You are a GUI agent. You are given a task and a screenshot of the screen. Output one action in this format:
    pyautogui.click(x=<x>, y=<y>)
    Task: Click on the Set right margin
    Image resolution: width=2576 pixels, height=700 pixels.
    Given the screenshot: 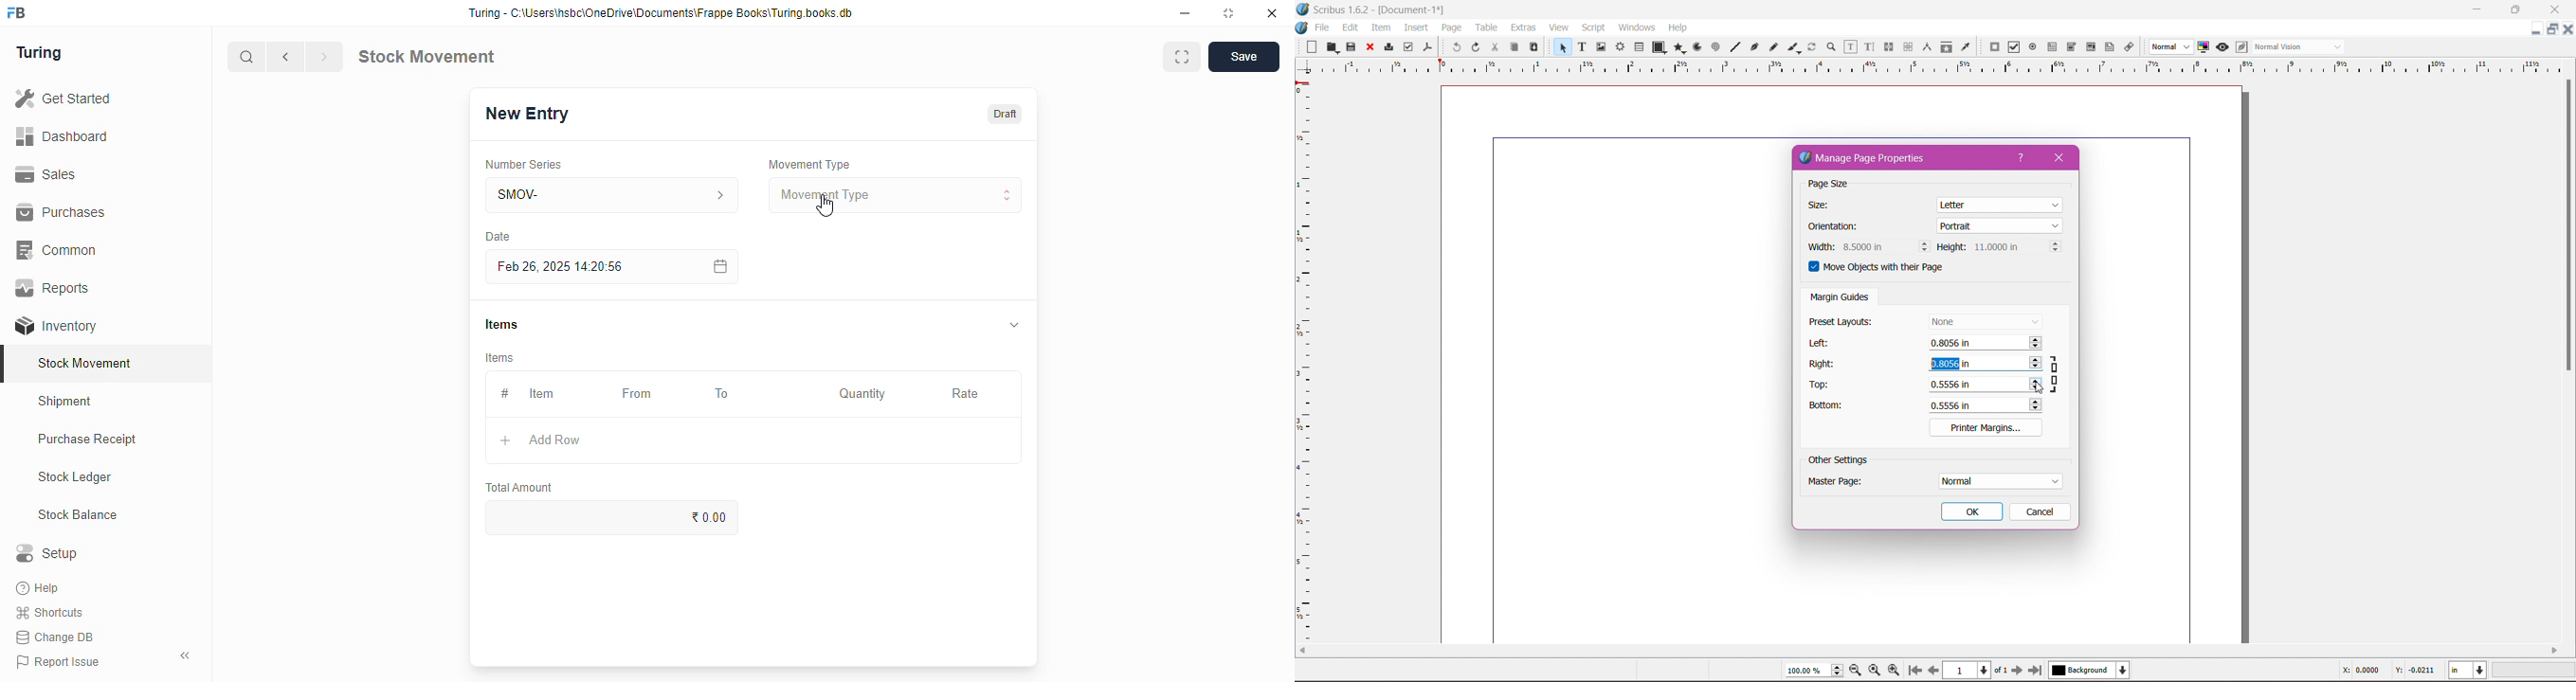 What is the action you would take?
    pyautogui.click(x=1984, y=364)
    